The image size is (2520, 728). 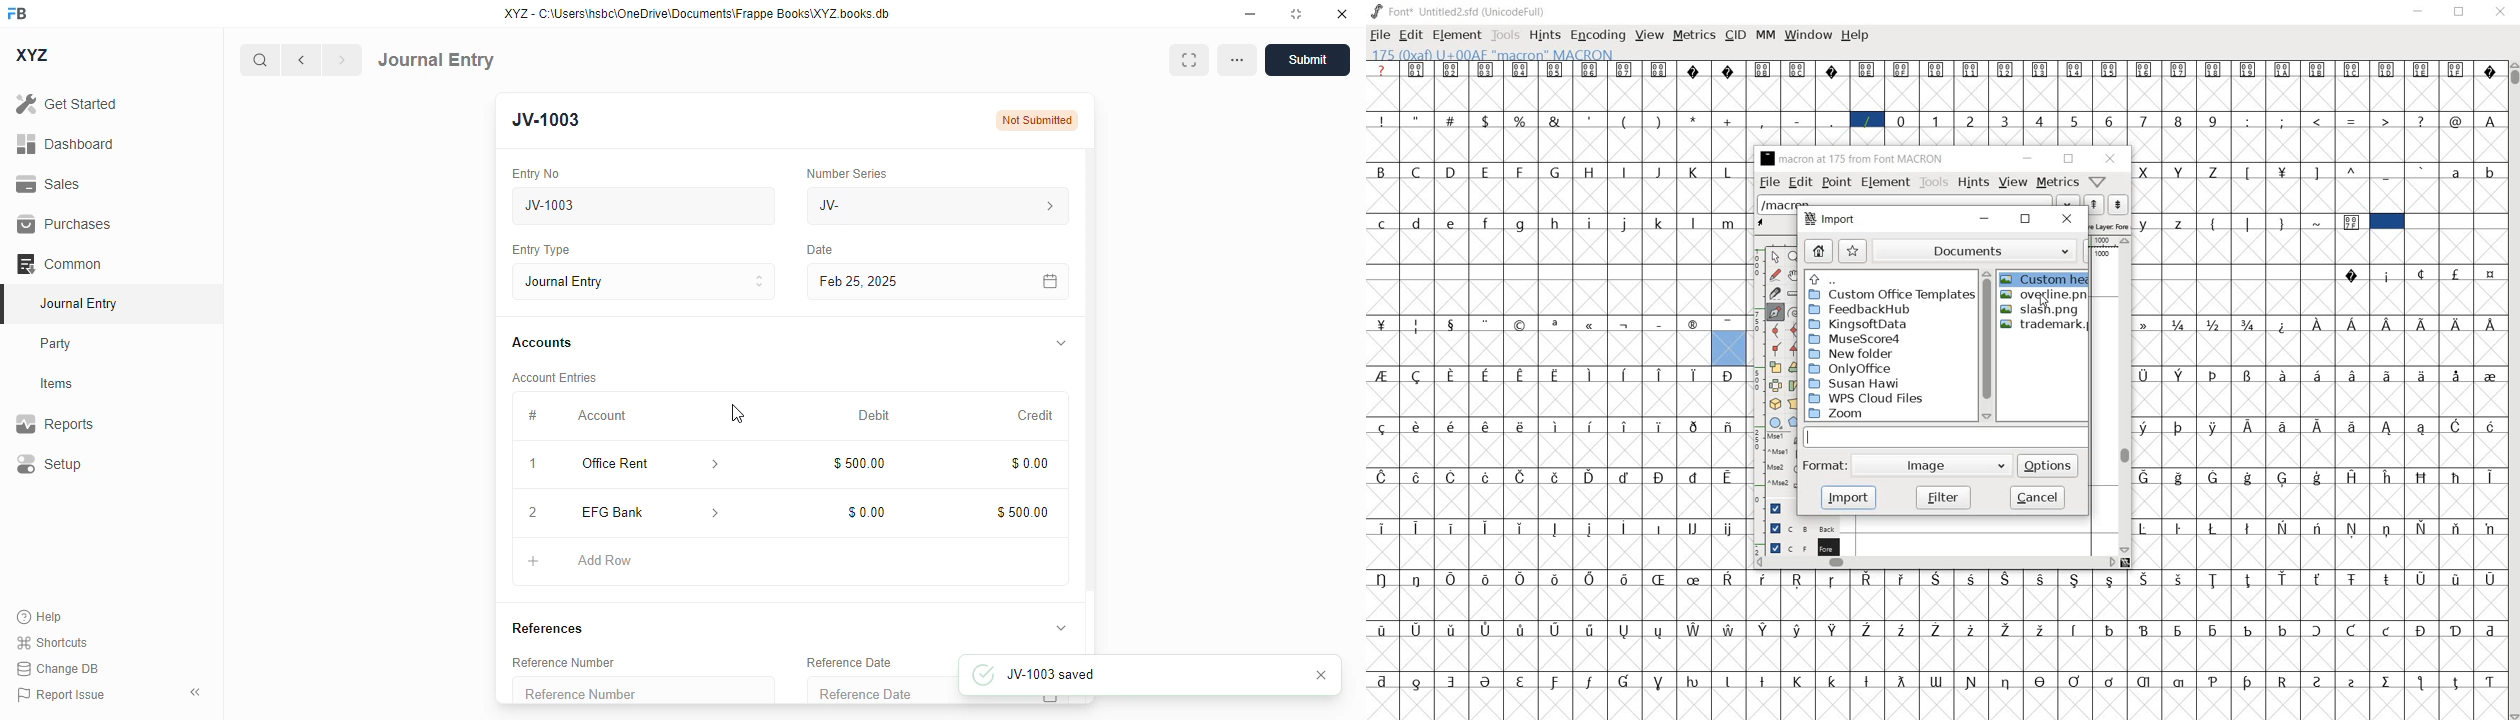 I want to click on Symbol, so click(x=1868, y=579).